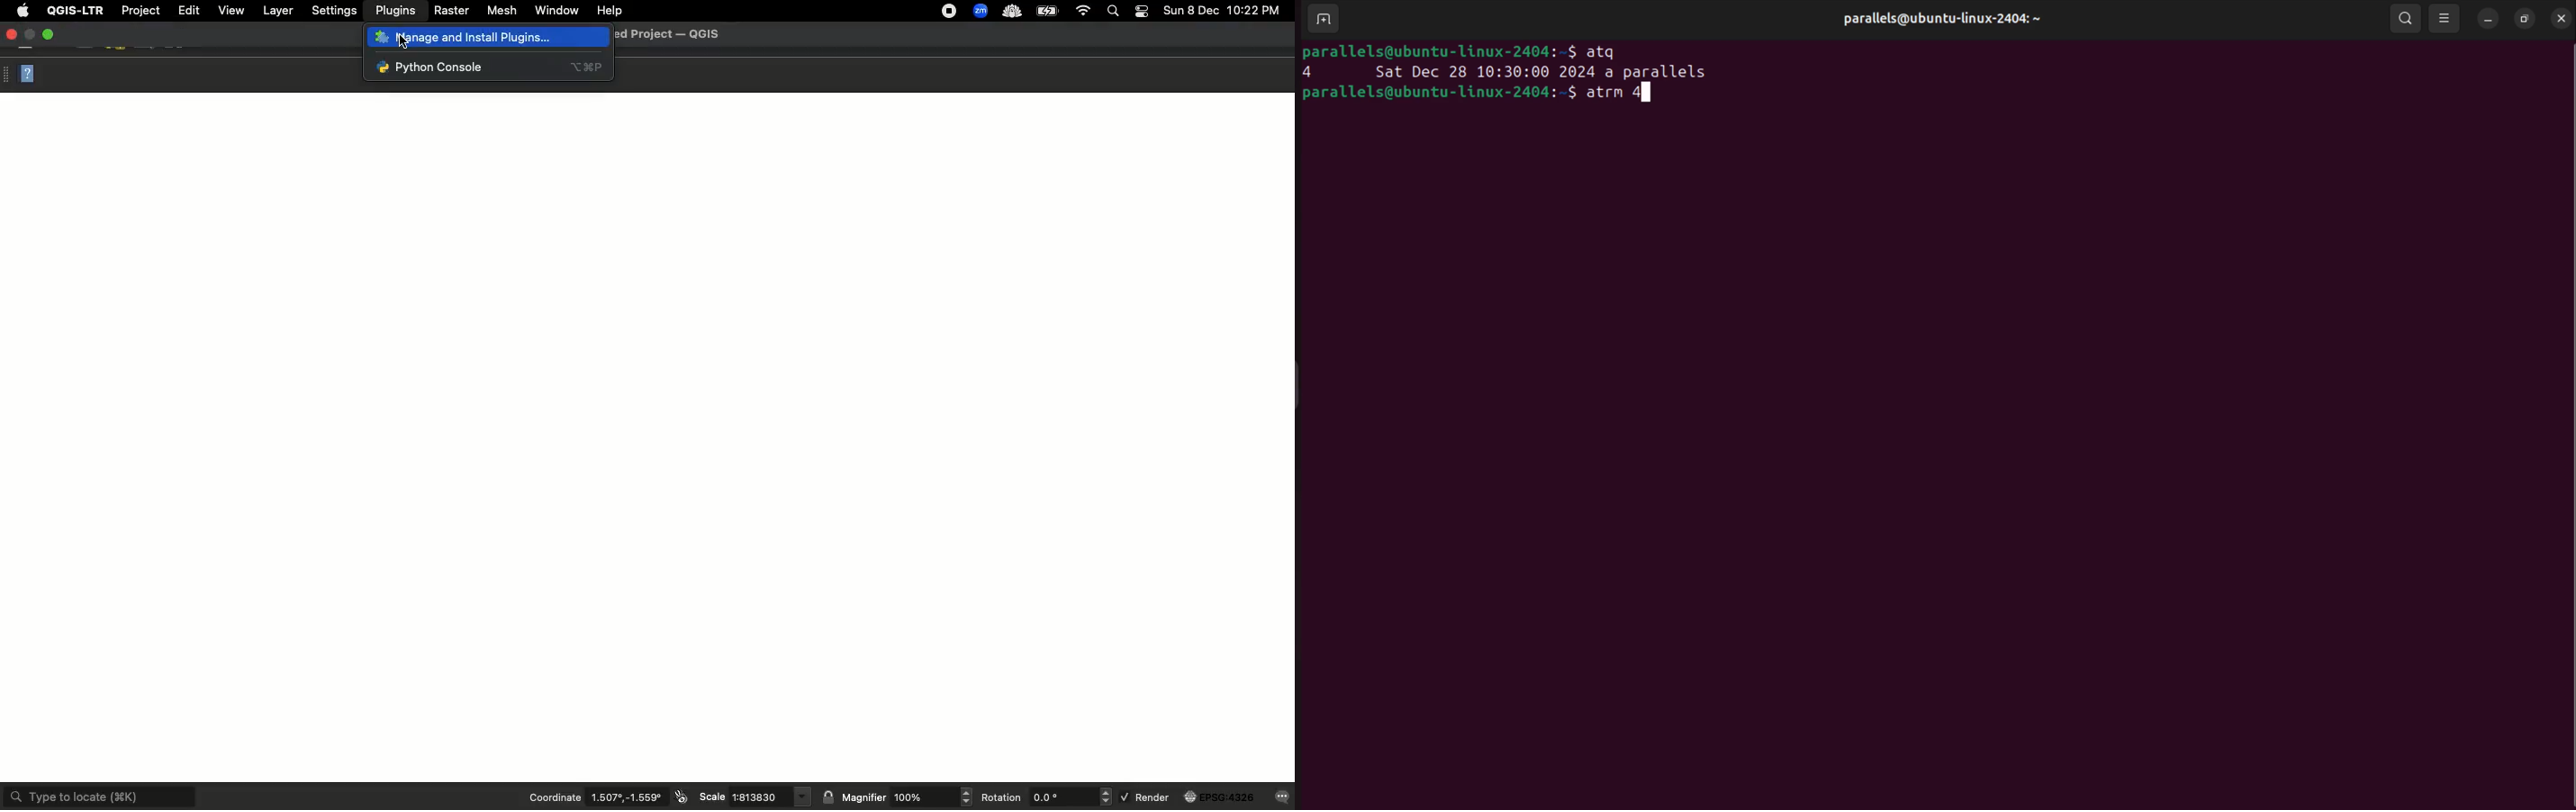 The width and height of the screenshot is (2576, 812). I want to click on Scale, so click(712, 796).